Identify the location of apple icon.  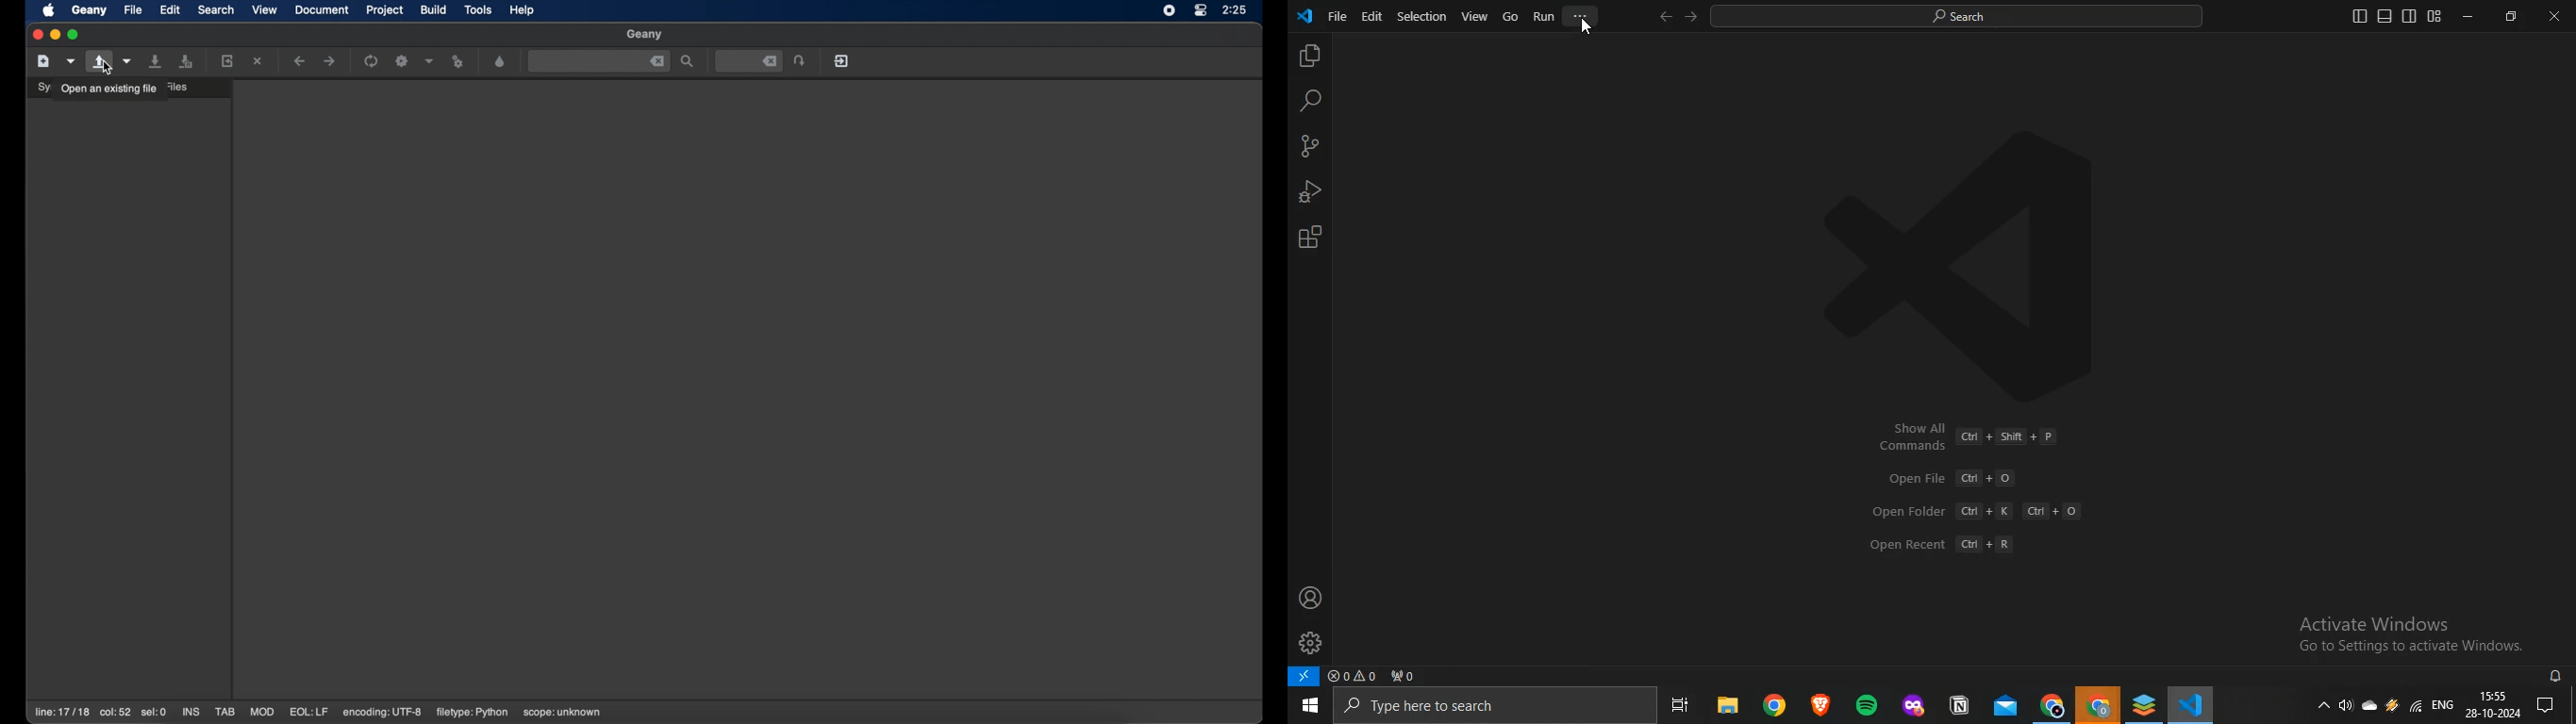
(49, 11).